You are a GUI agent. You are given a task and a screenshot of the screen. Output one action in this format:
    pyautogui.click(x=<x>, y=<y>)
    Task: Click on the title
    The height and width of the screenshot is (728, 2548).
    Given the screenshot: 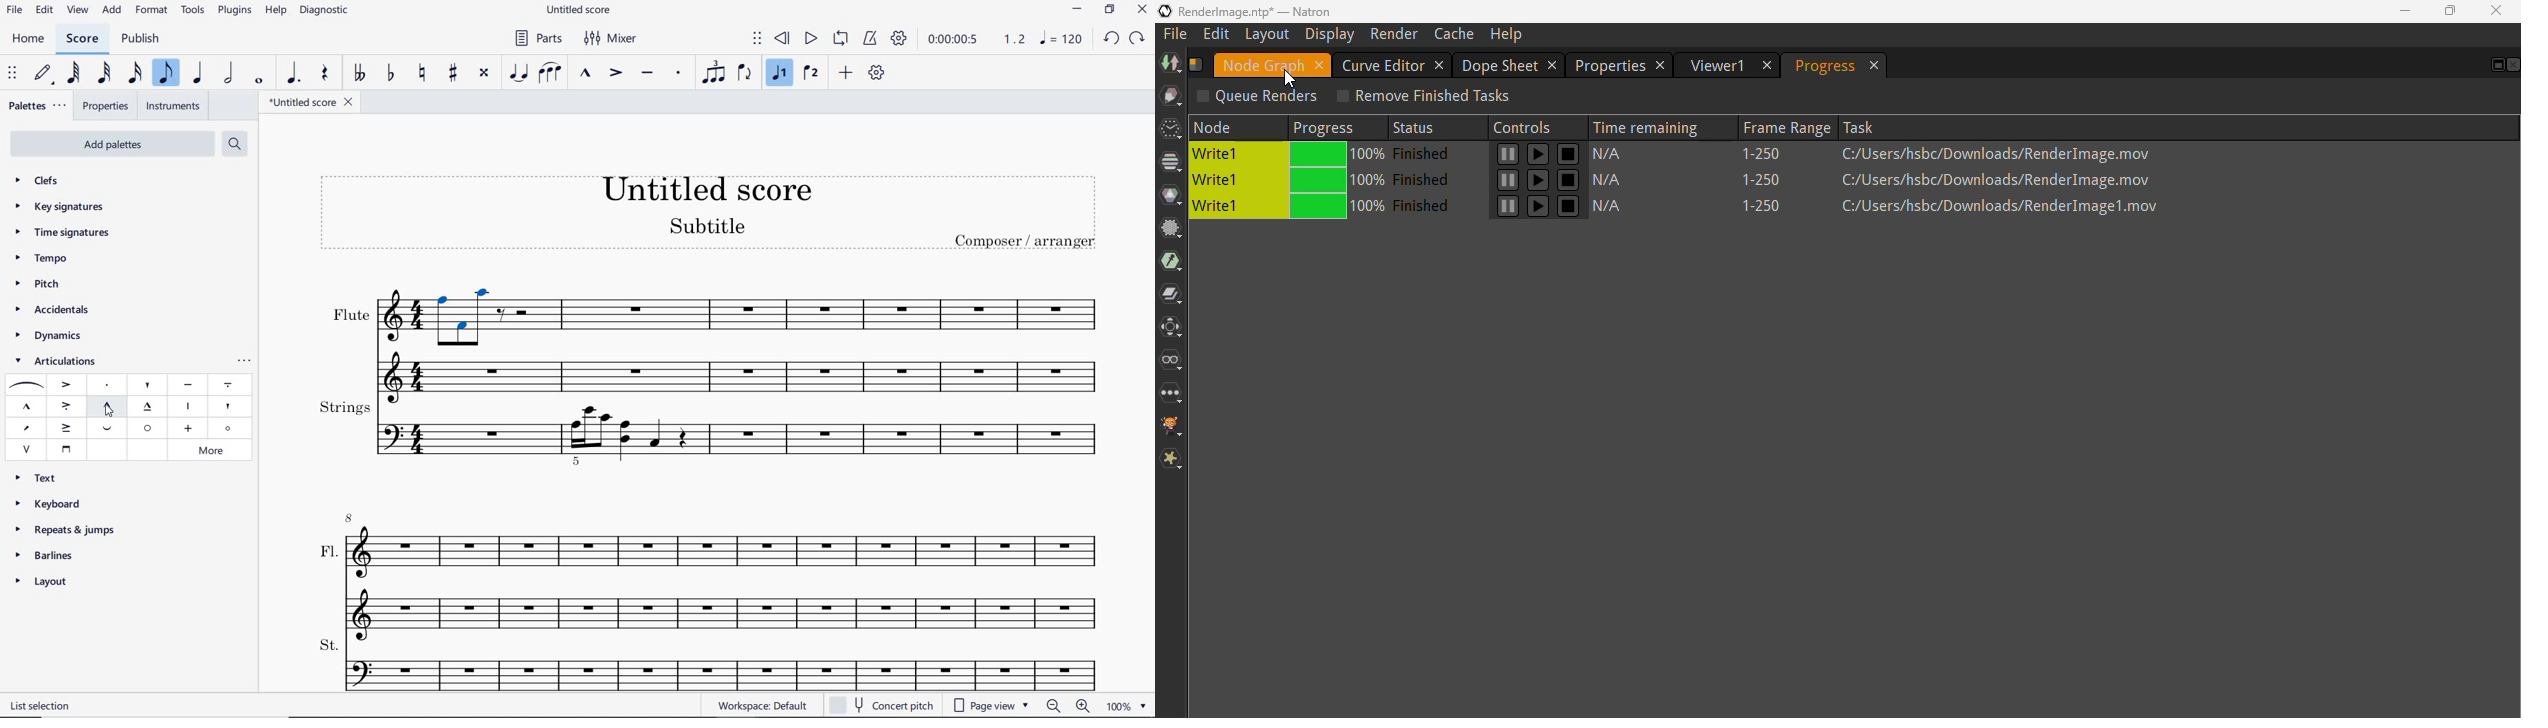 What is the action you would take?
    pyautogui.click(x=712, y=217)
    